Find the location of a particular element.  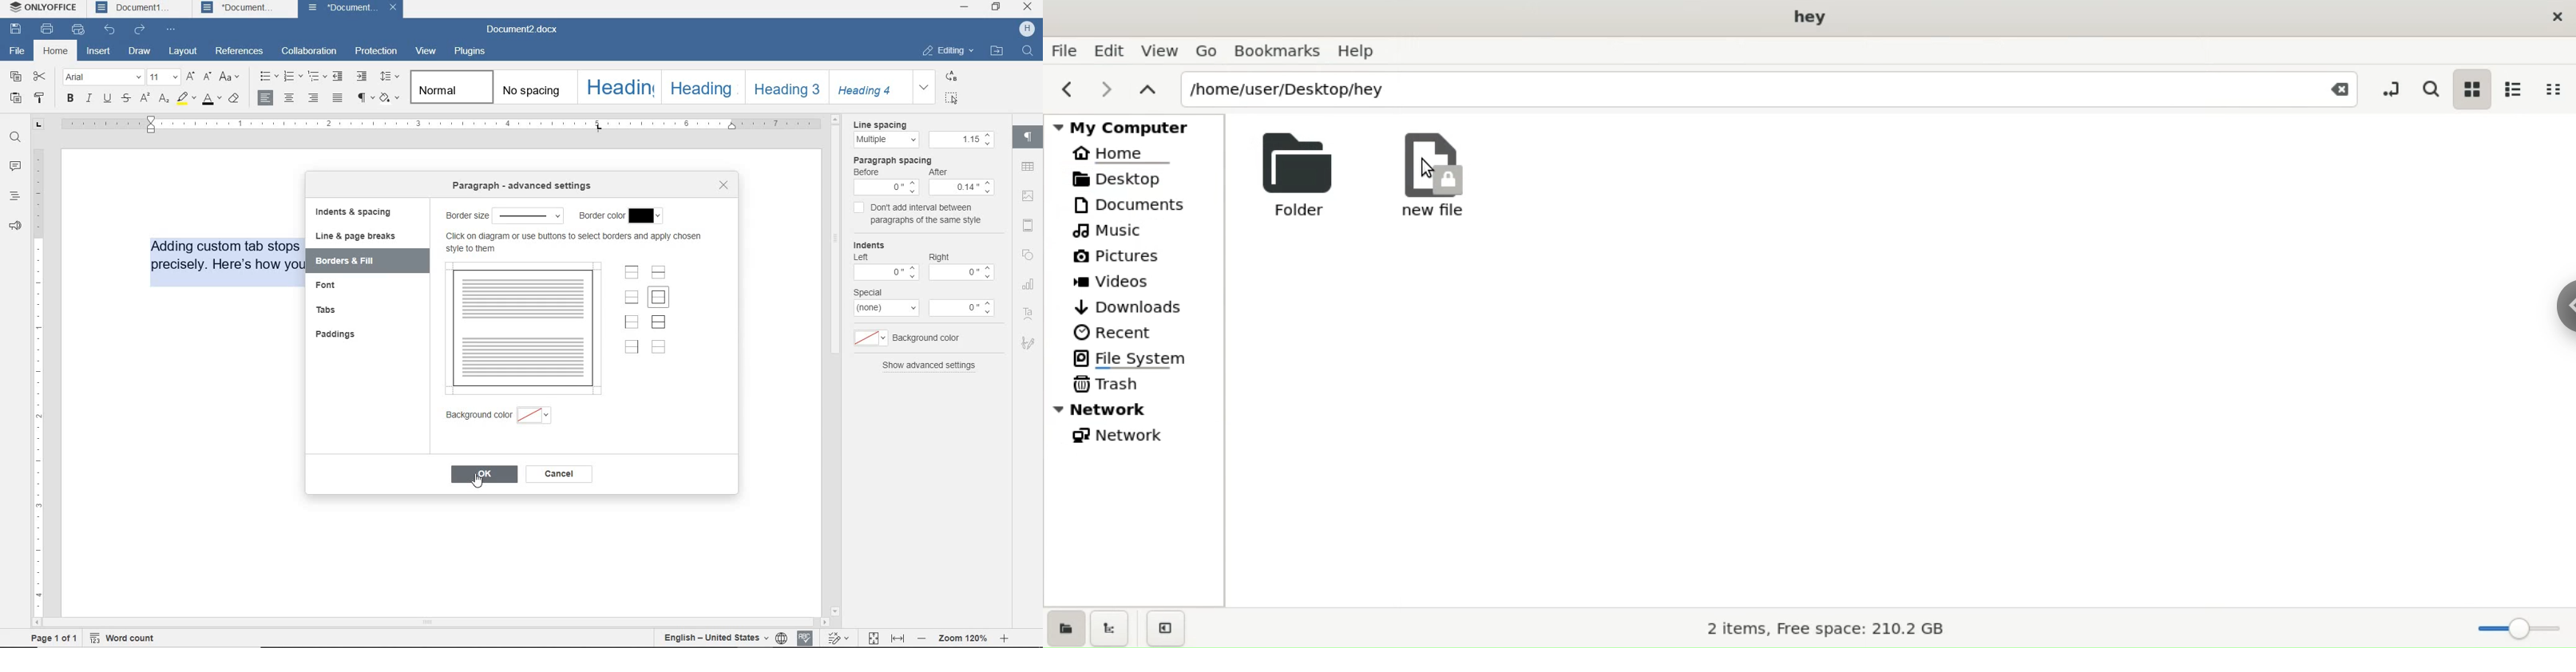

subscript is located at coordinates (165, 99).